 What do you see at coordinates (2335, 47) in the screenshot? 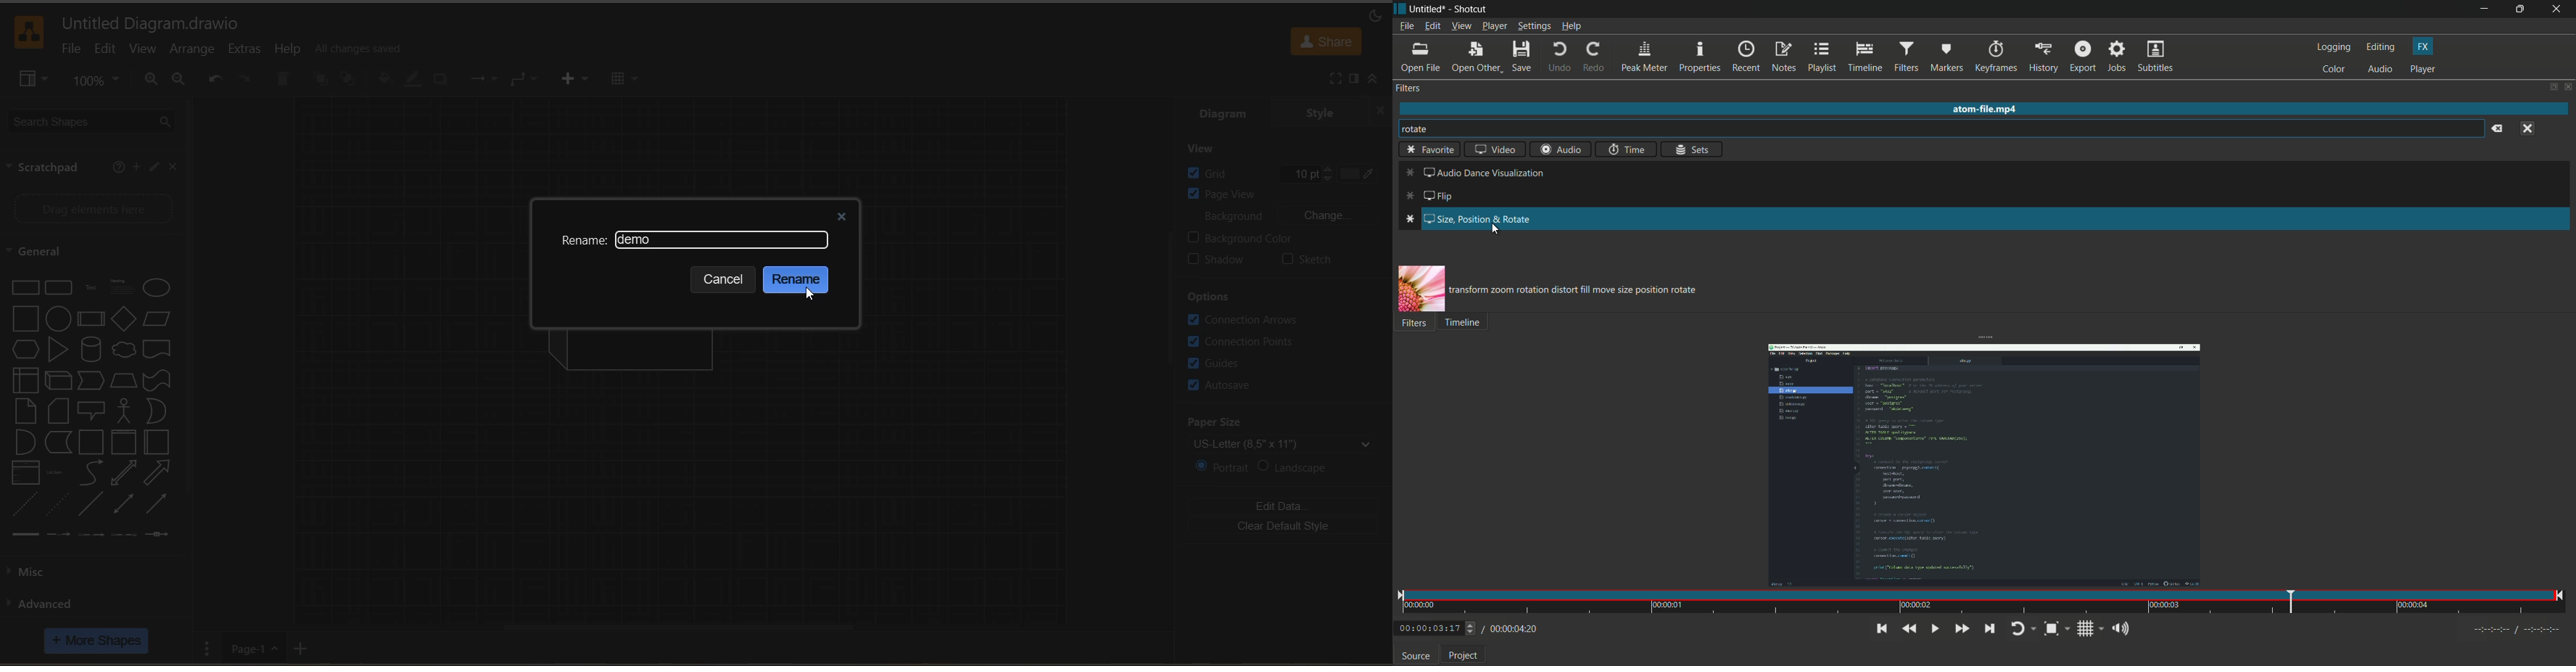
I see `logging` at bounding box center [2335, 47].